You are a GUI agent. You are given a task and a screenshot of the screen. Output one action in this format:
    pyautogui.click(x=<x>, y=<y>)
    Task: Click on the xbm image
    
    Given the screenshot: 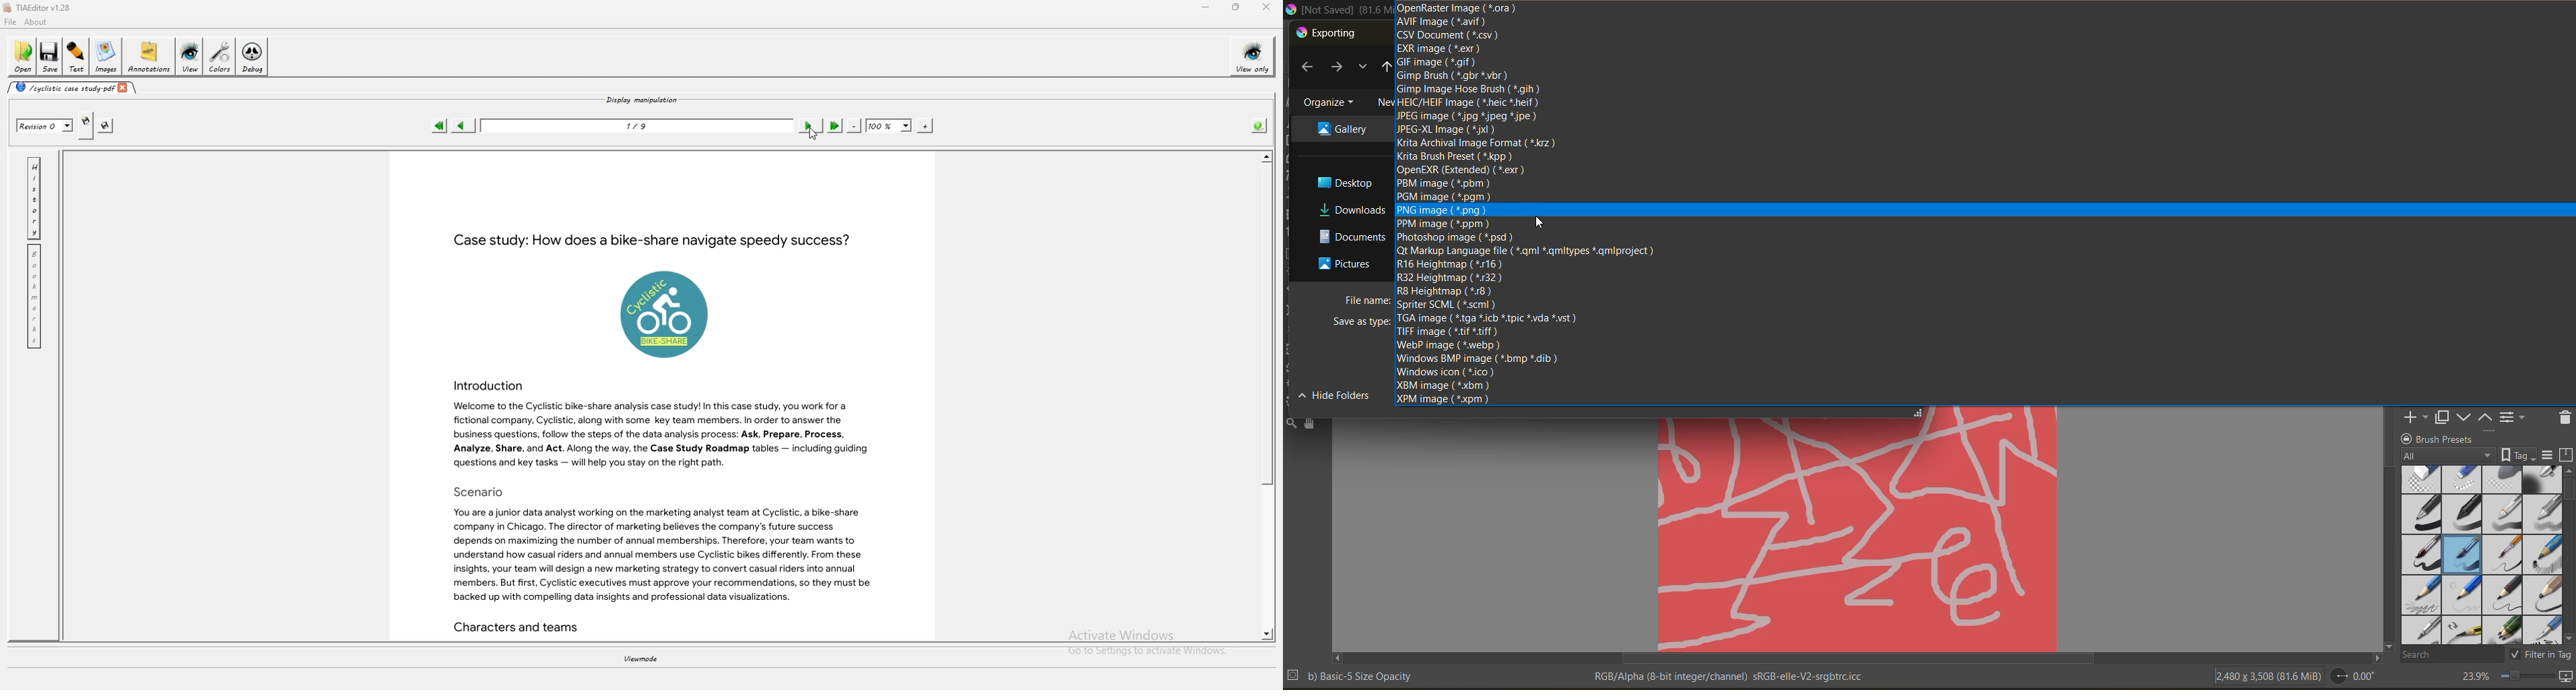 What is the action you would take?
    pyautogui.click(x=1444, y=385)
    